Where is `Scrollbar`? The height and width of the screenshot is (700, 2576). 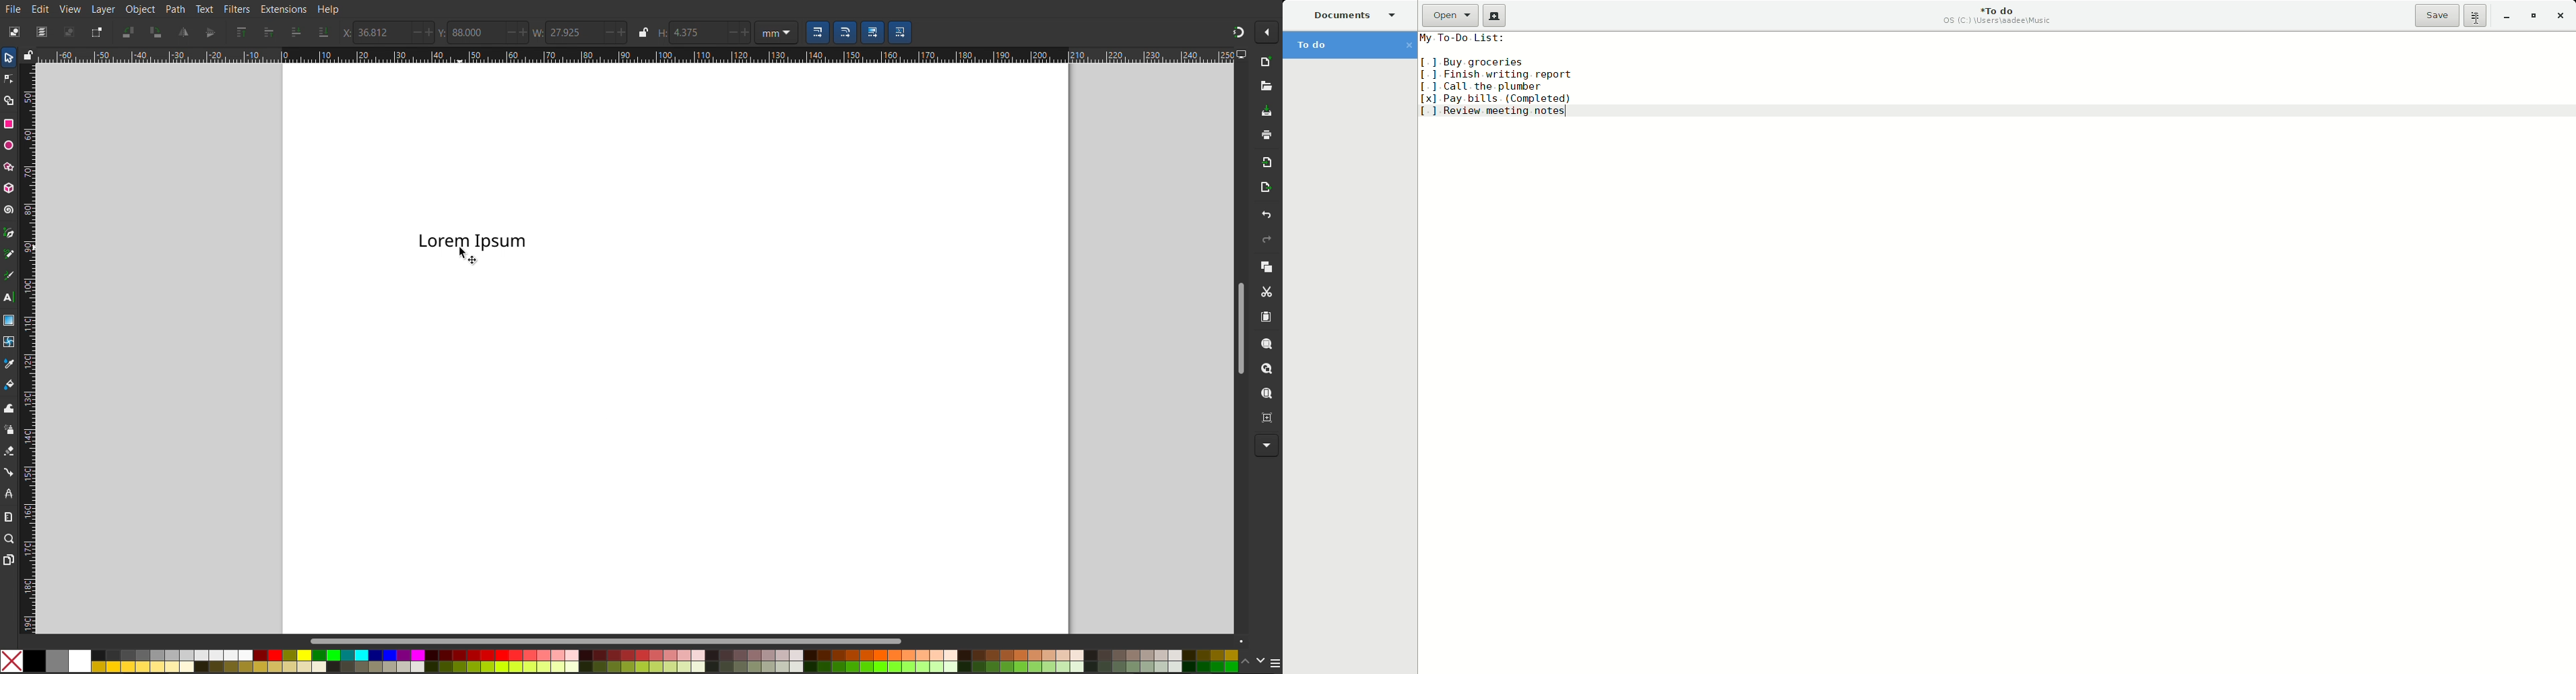 Scrollbar is located at coordinates (614, 641).